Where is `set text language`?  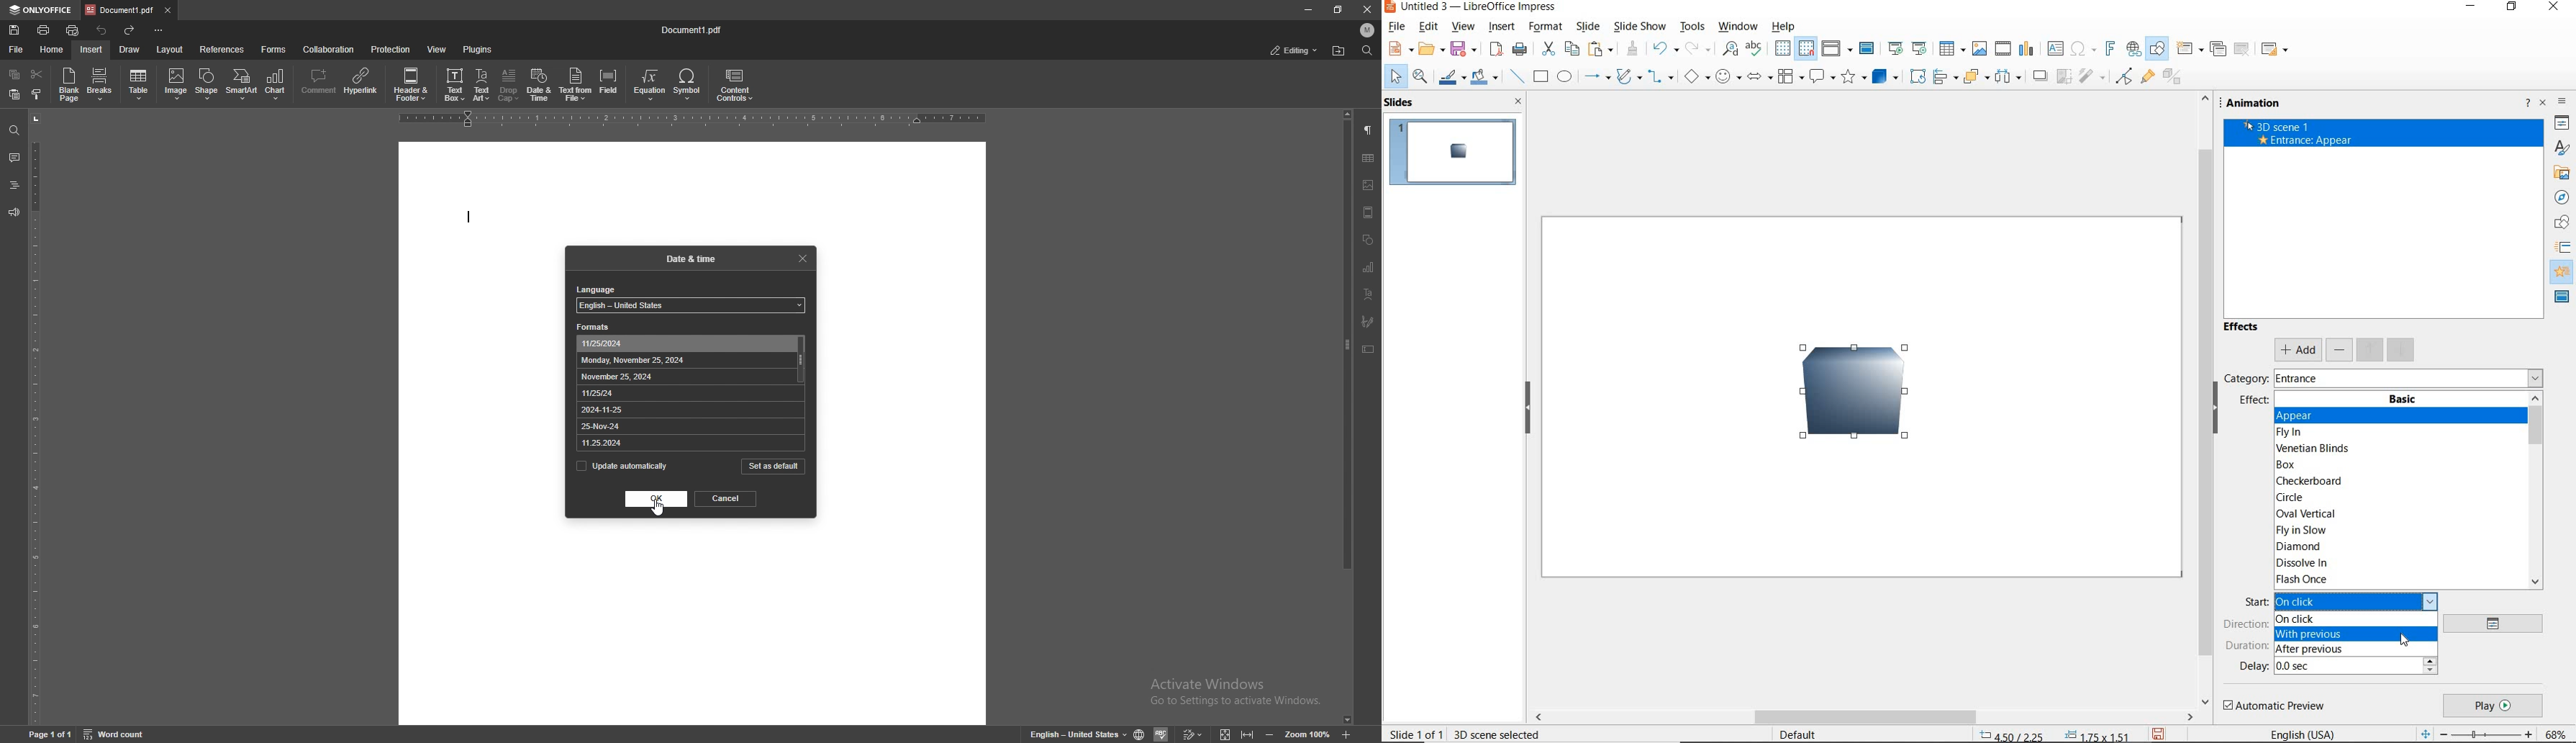
set text language is located at coordinates (1076, 734).